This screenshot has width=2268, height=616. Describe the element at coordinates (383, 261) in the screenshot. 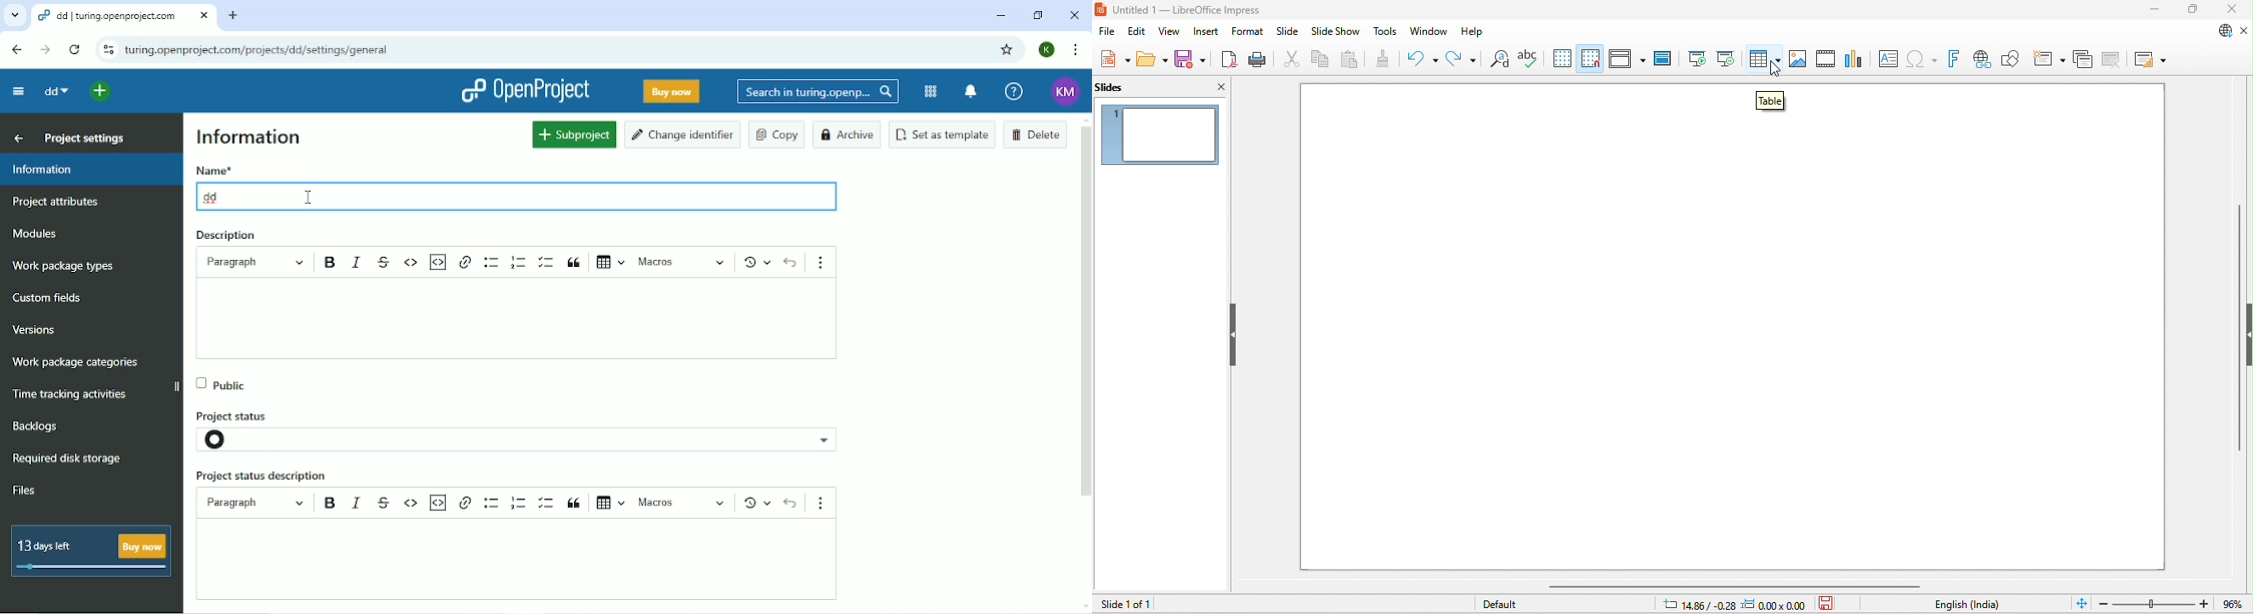

I see `Strikethrough` at that location.